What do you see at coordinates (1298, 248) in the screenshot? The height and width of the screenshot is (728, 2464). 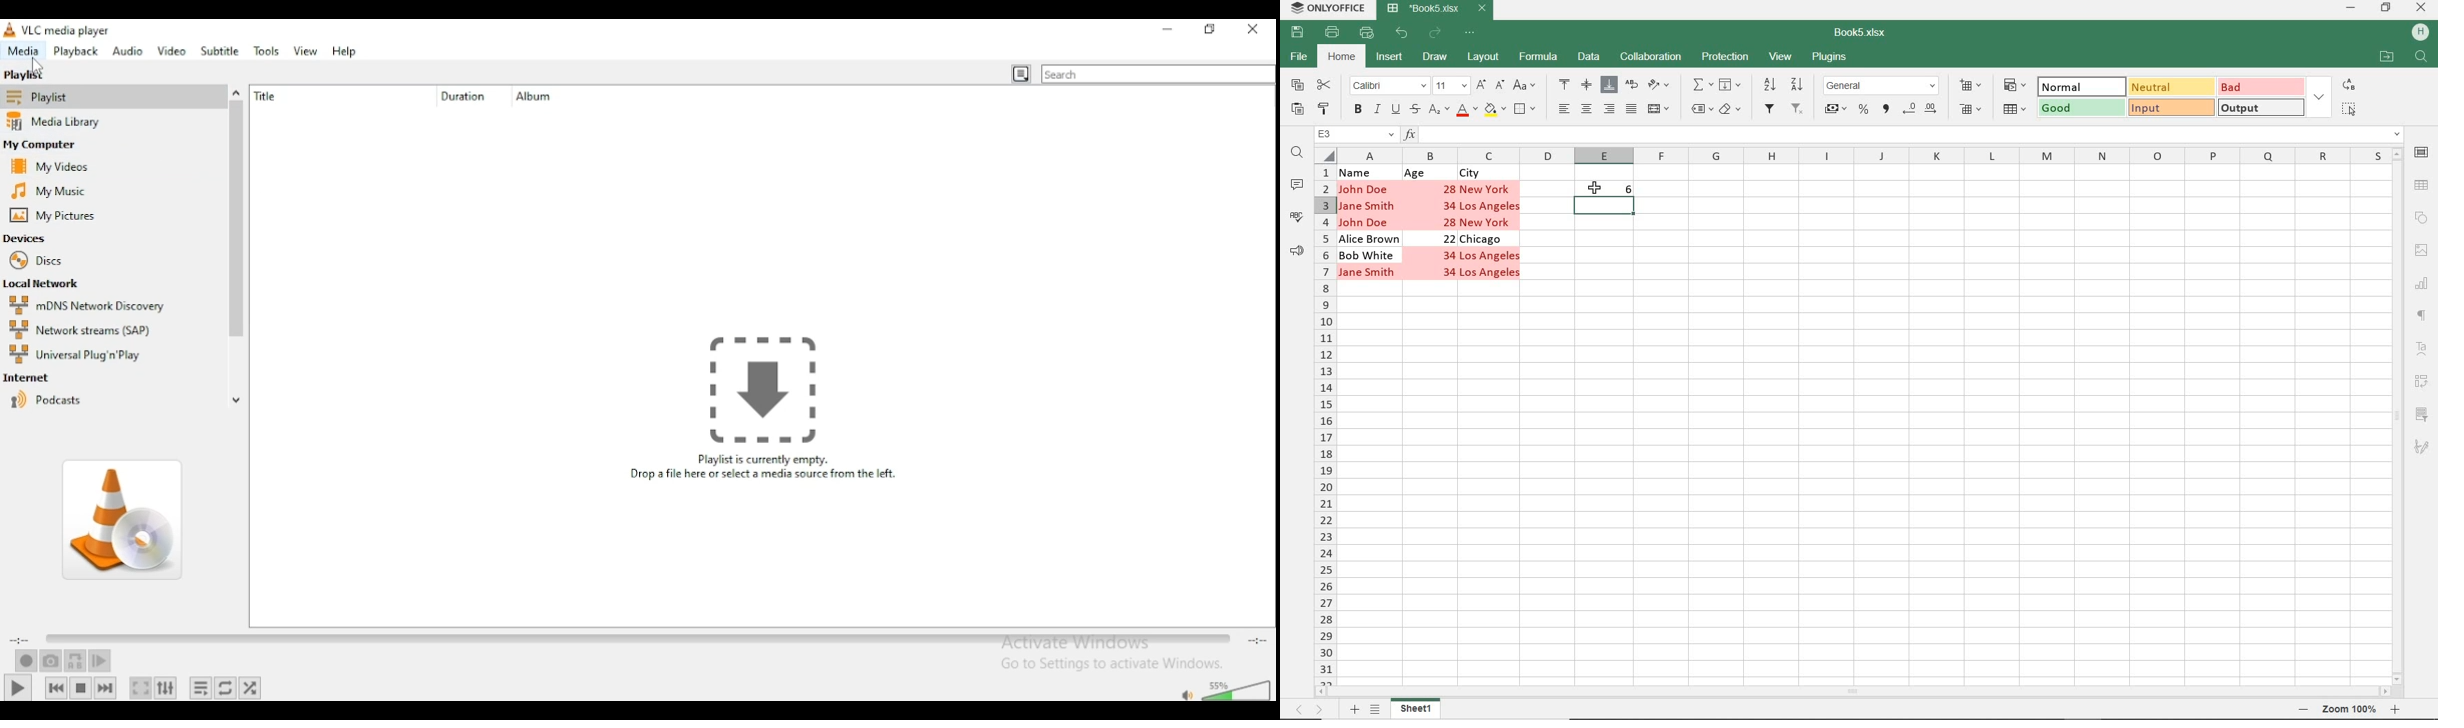 I see `FEEDBACK & SUPPORT` at bounding box center [1298, 248].